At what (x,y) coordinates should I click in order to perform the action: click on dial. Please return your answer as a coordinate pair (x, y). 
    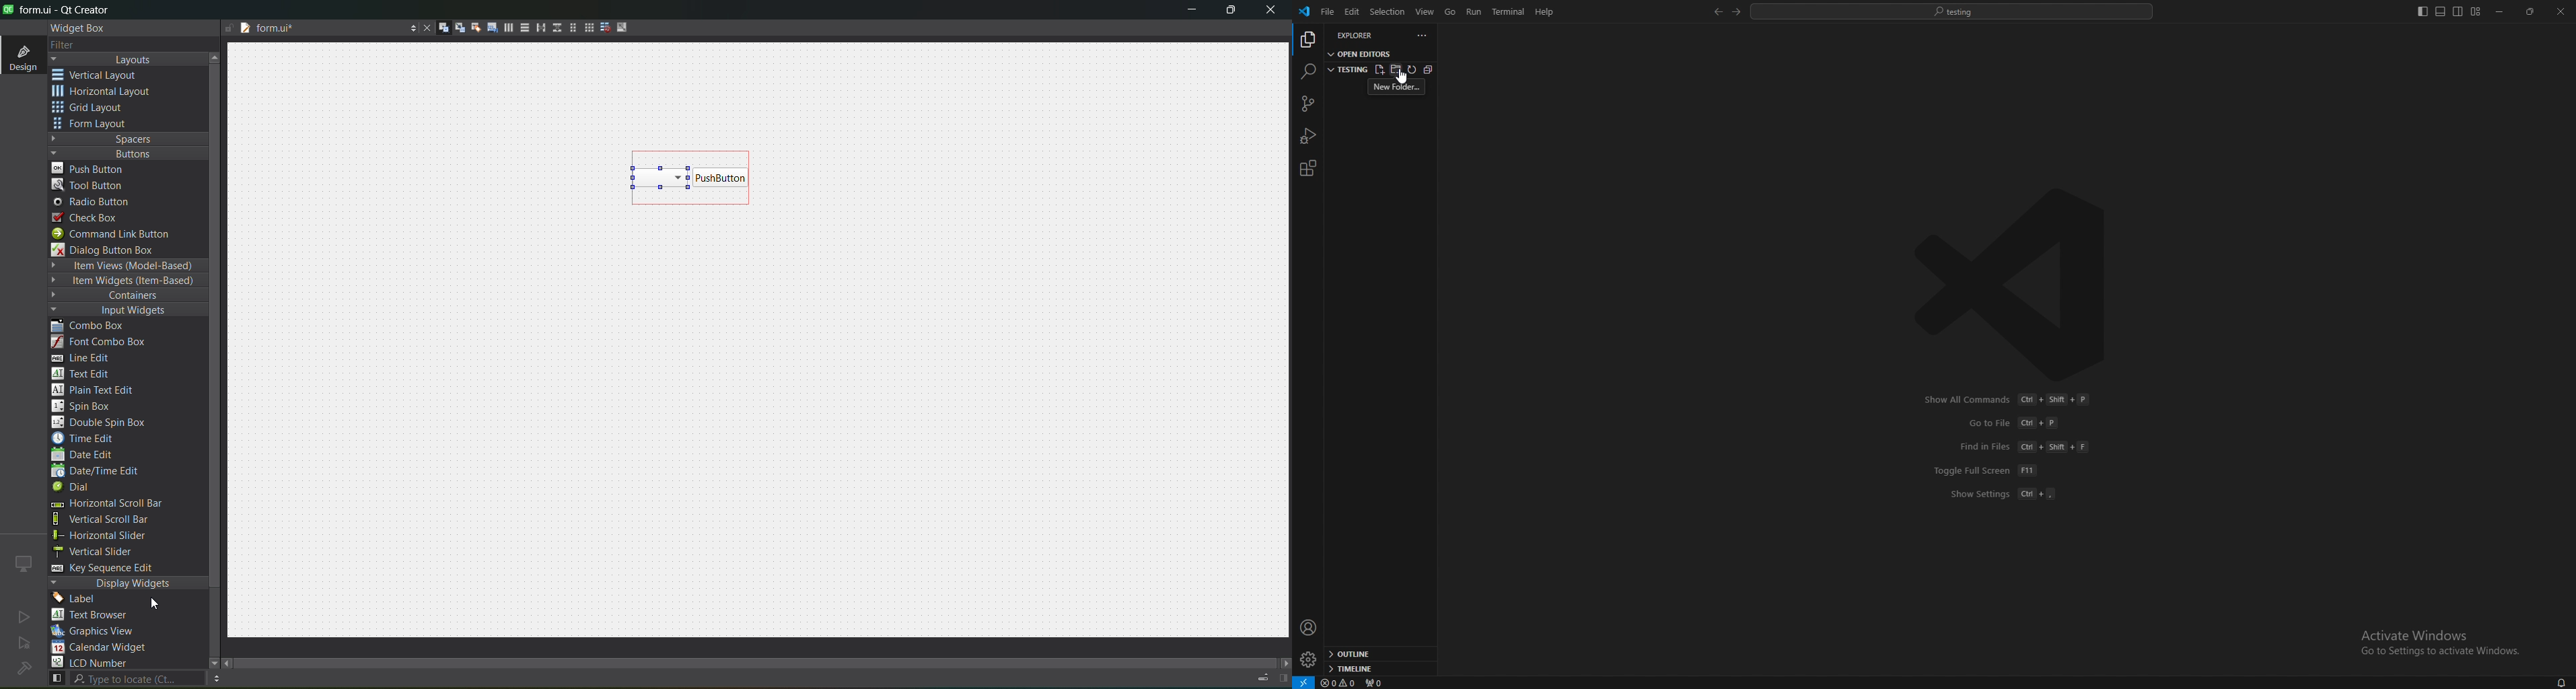
    Looking at the image, I should click on (75, 488).